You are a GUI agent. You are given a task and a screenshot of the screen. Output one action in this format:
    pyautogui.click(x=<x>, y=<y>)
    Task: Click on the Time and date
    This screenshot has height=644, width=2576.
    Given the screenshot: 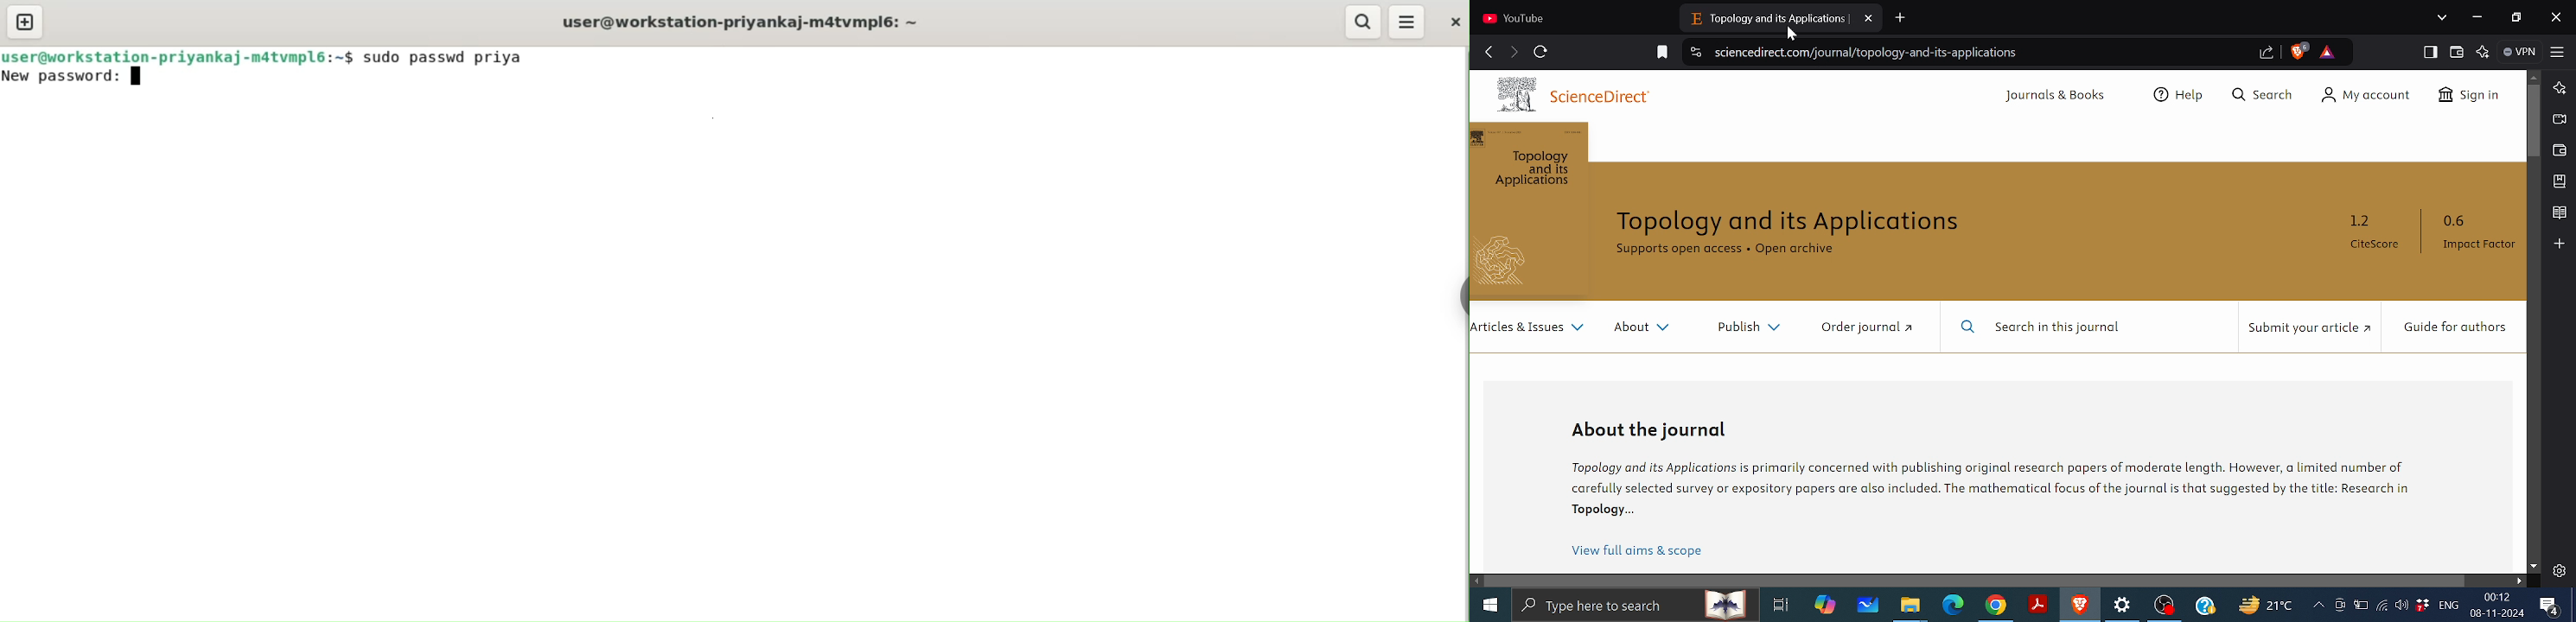 What is the action you would take?
    pyautogui.click(x=2499, y=605)
    